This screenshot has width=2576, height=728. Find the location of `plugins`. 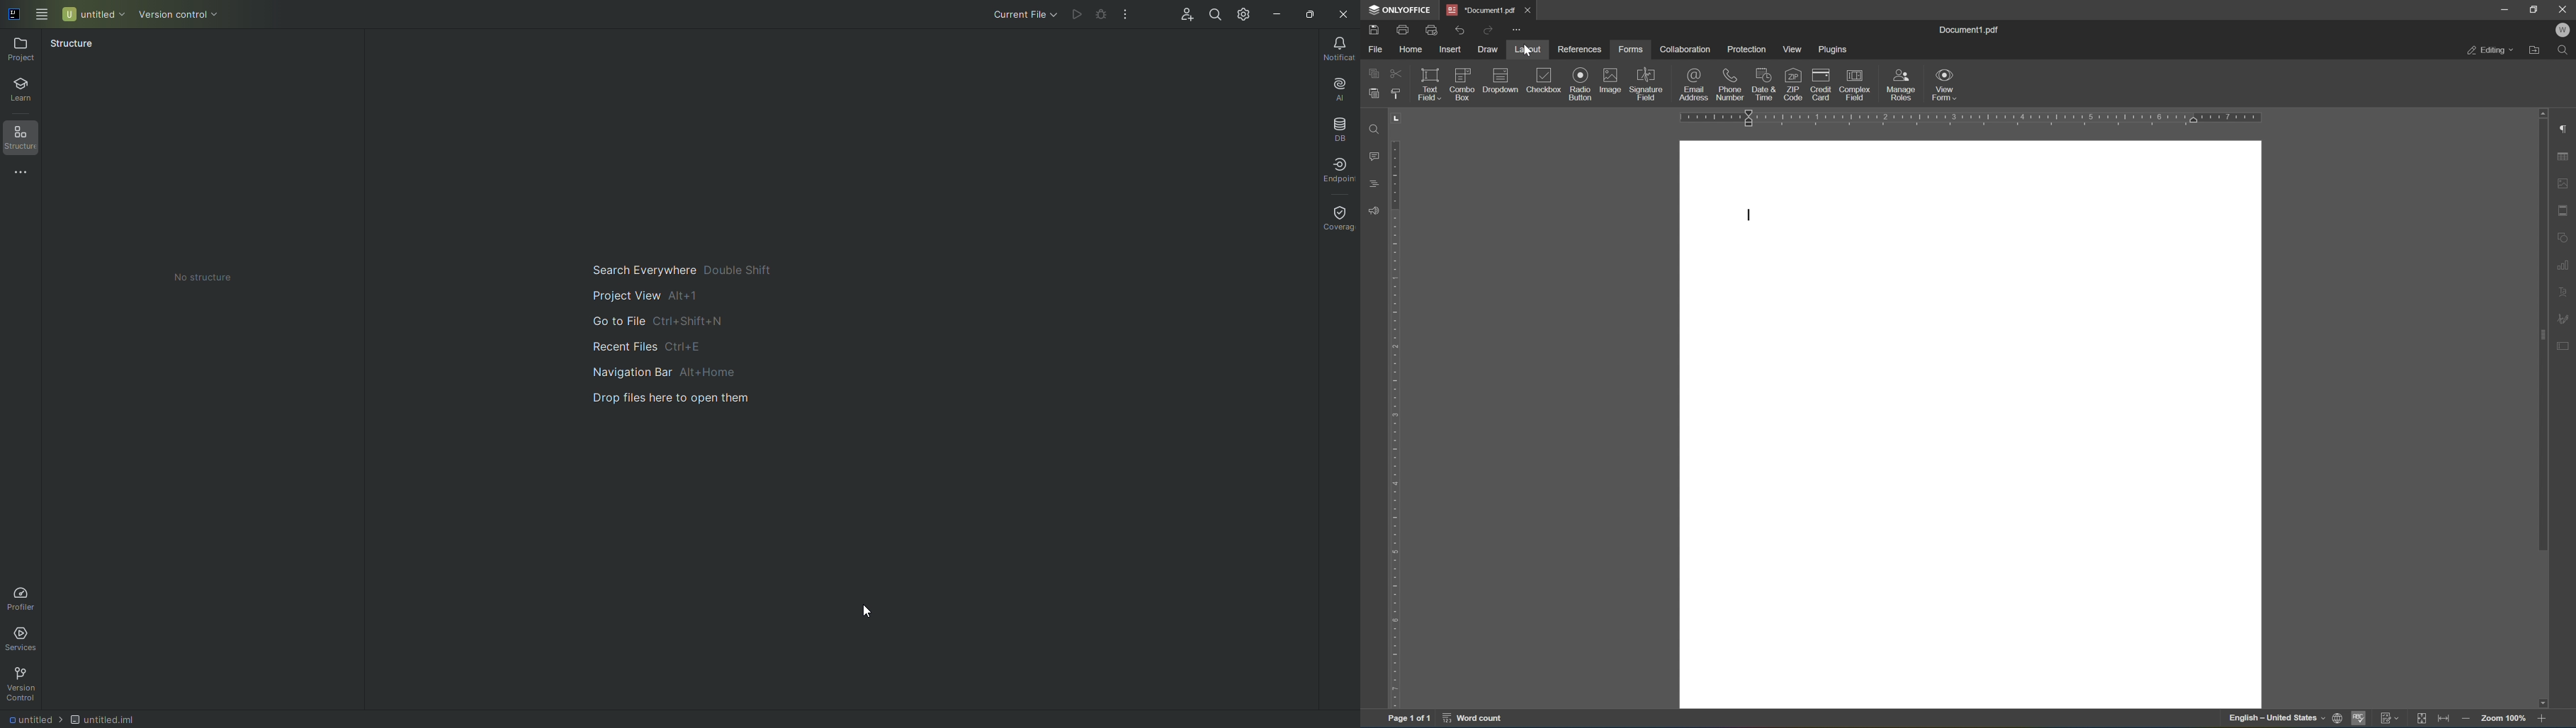

plugins is located at coordinates (1835, 48).